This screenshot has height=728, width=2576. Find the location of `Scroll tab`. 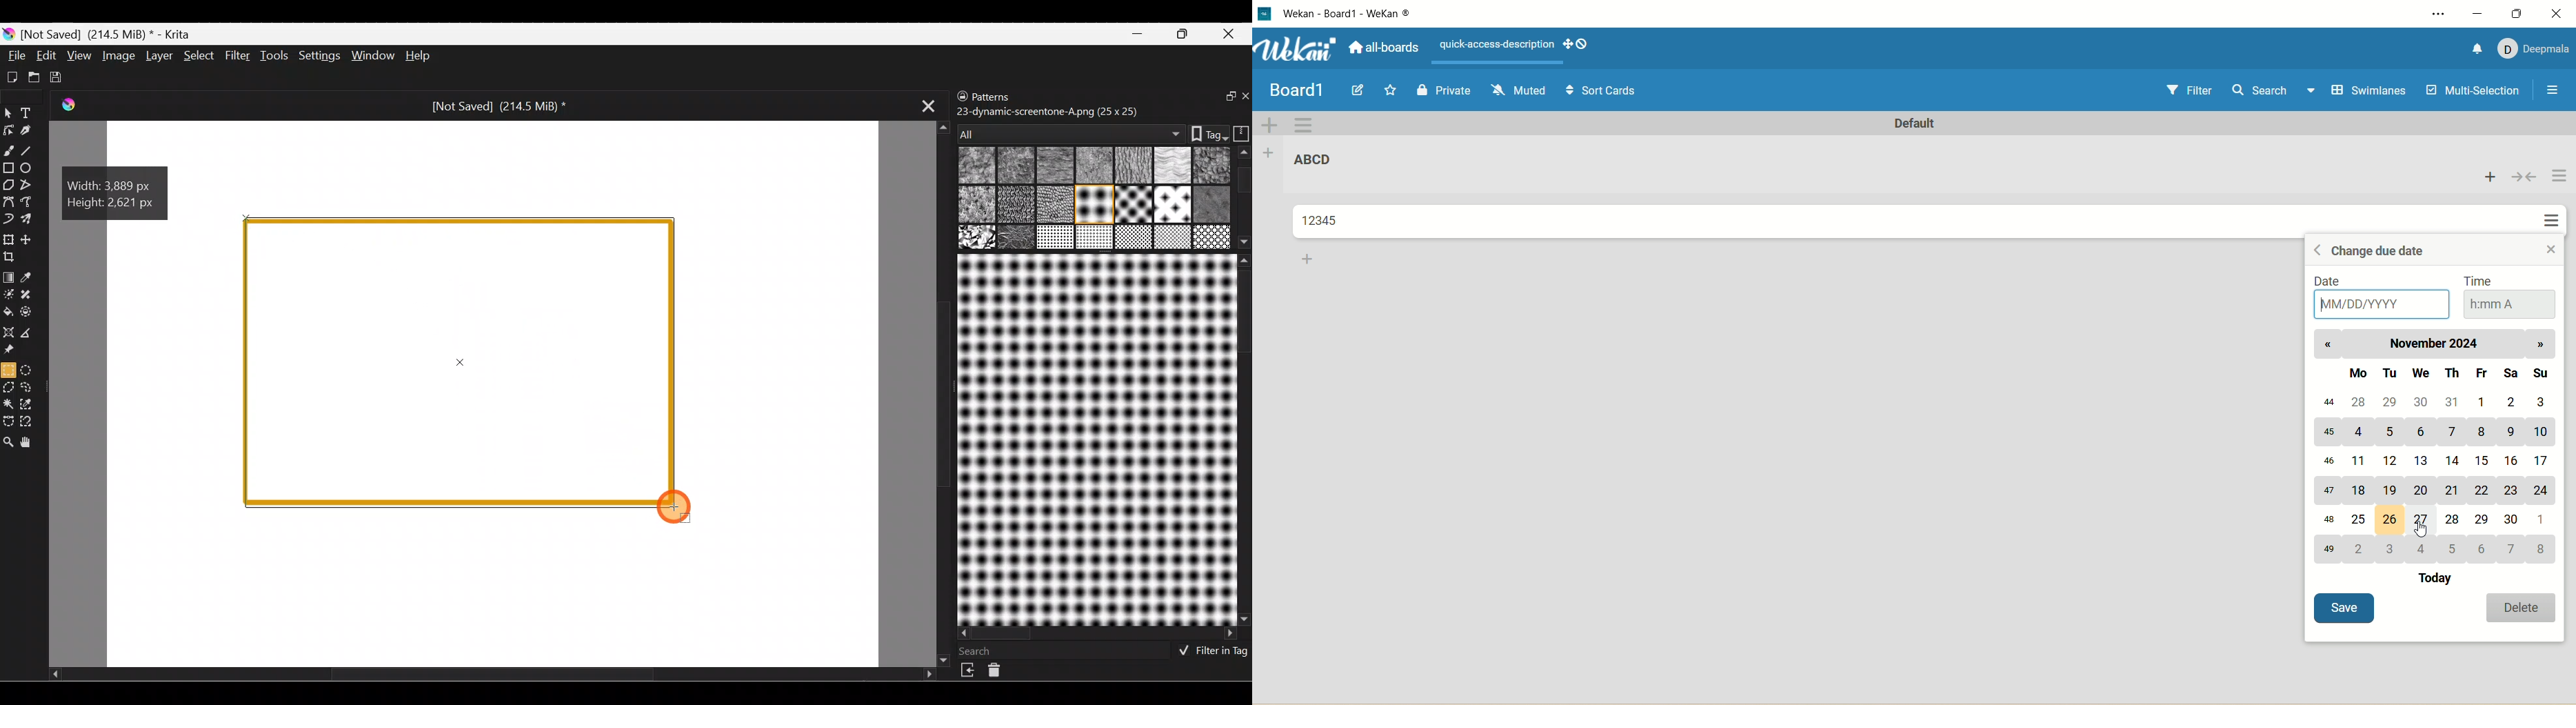

Scroll tab is located at coordinates (492, 678).